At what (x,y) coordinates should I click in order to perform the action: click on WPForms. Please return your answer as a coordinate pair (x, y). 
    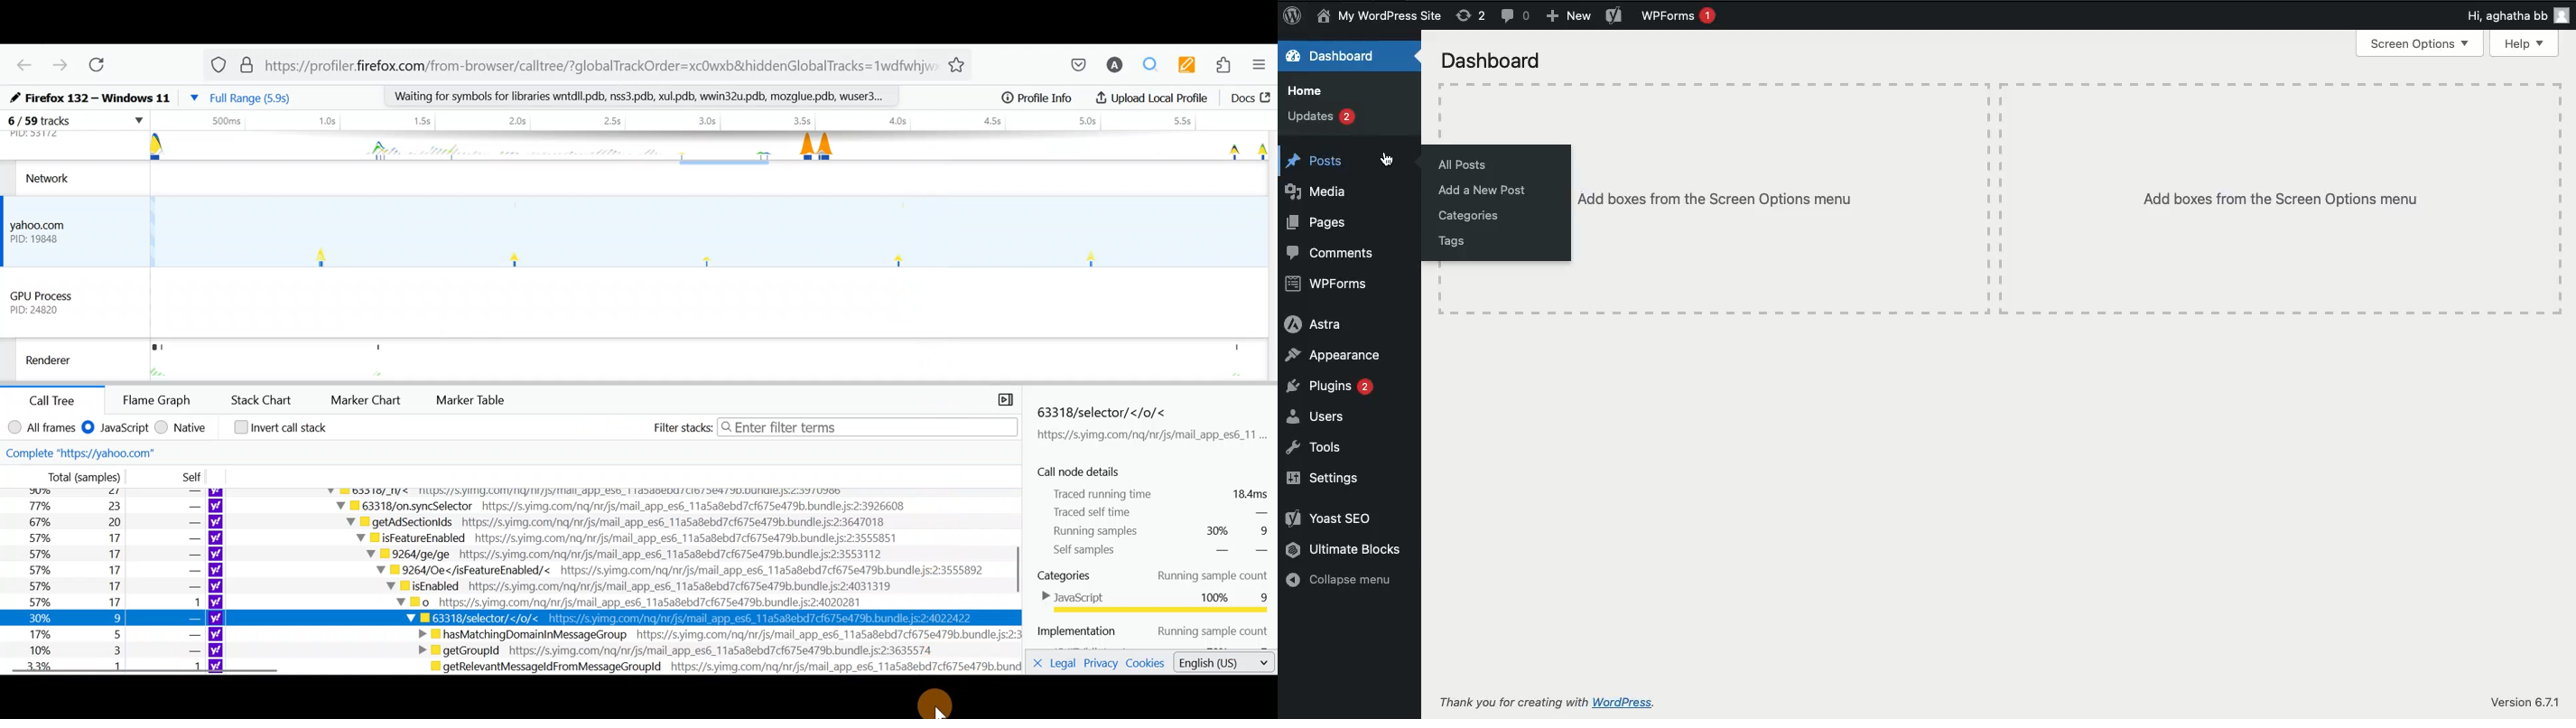
    Looking at the image, I should click on (1679, 16).